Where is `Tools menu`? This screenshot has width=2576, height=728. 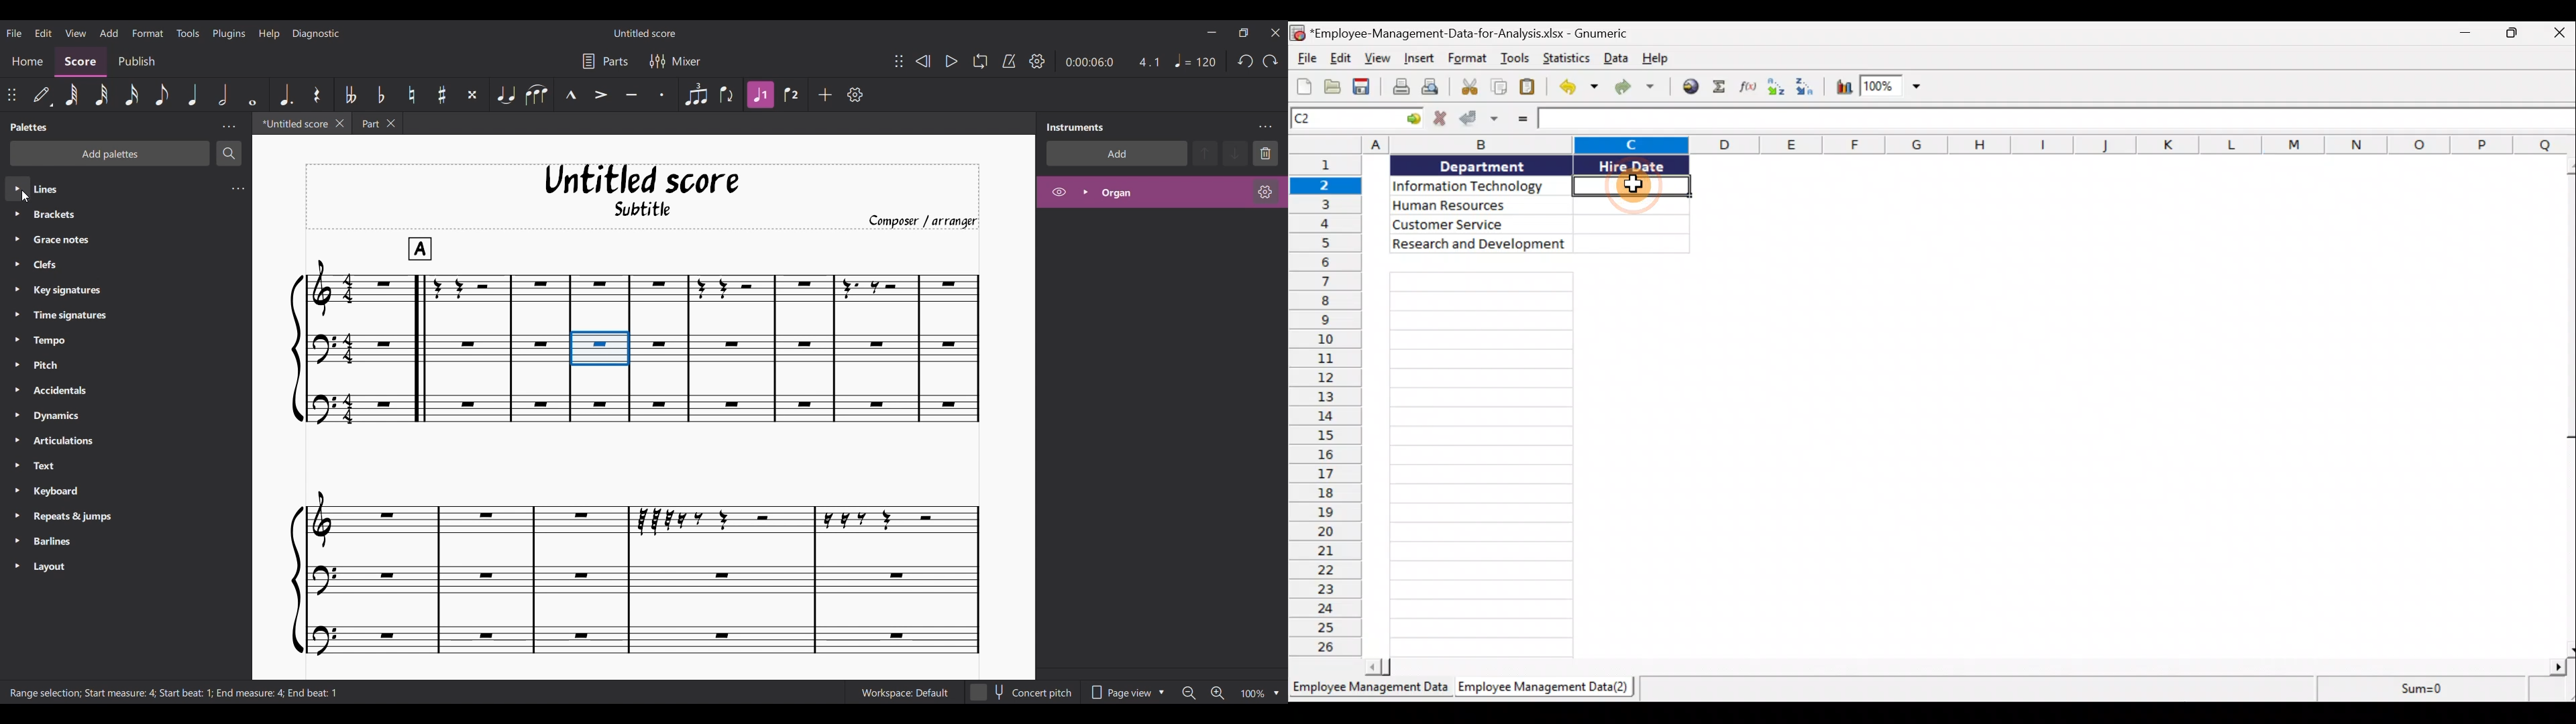 Tools menu is located at coordinates (187, 32).